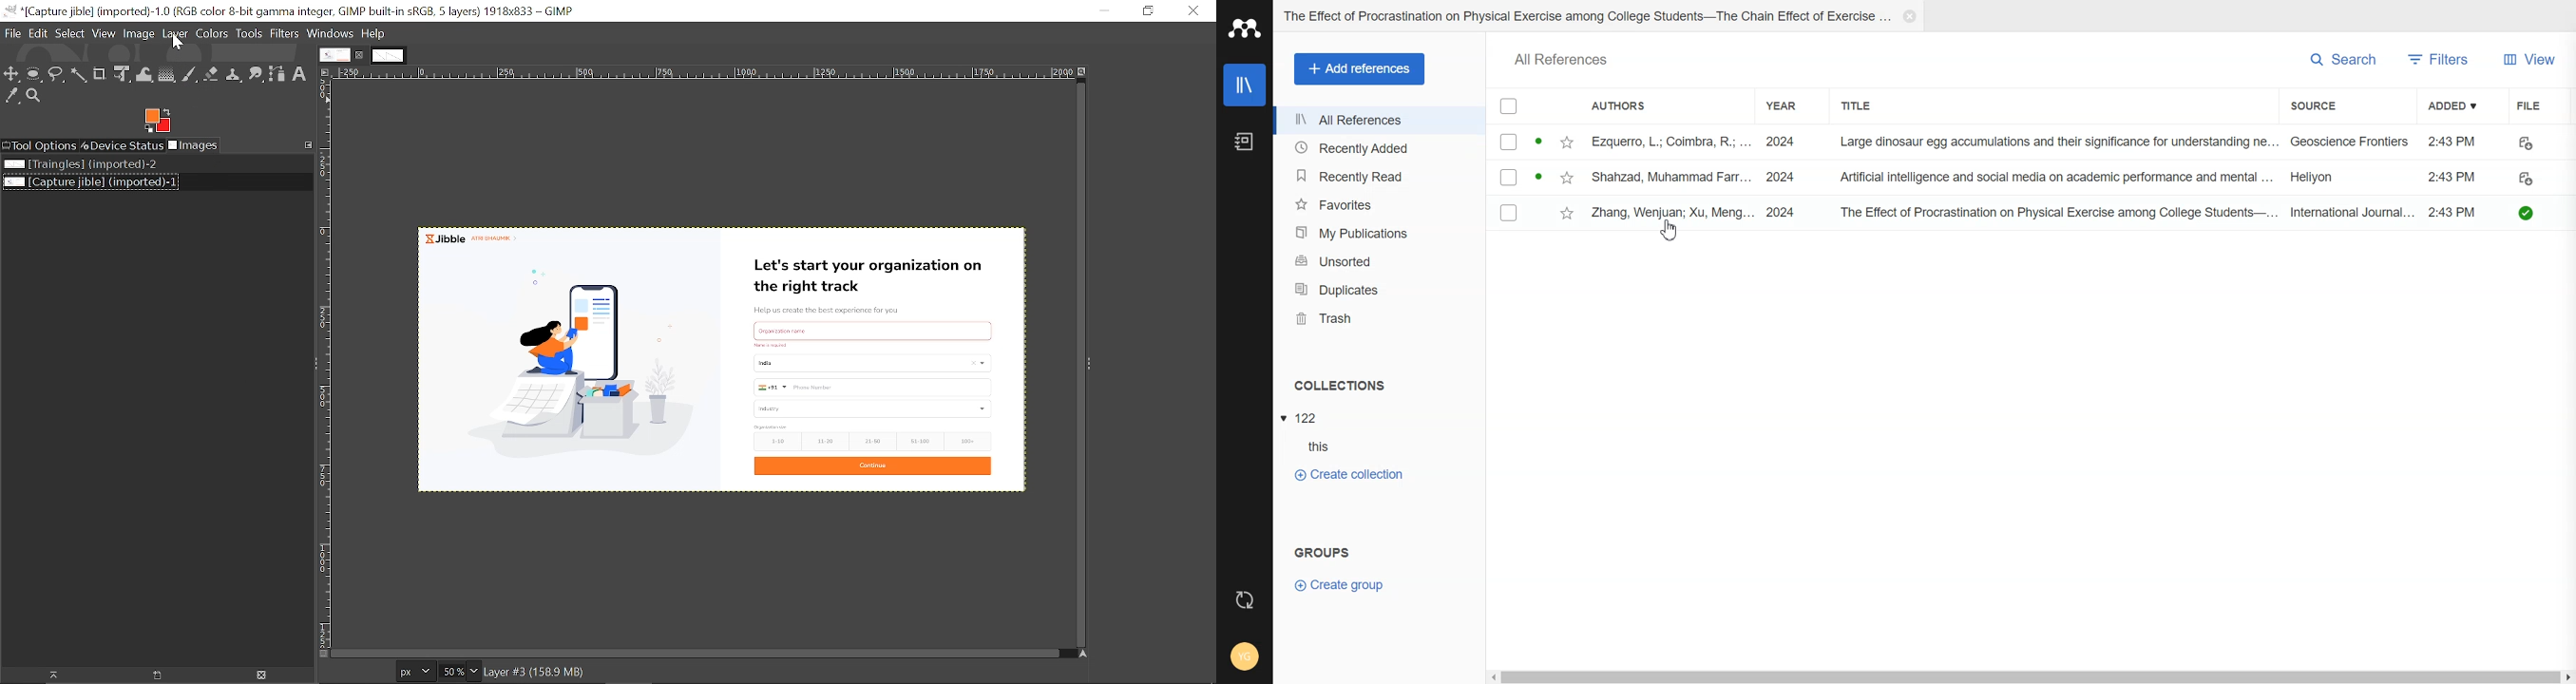 The image size is (2576, 700). Describe the element at coordinates (322, 654) in the screenshot. I see `Toggle quick mask on/off` at that location.